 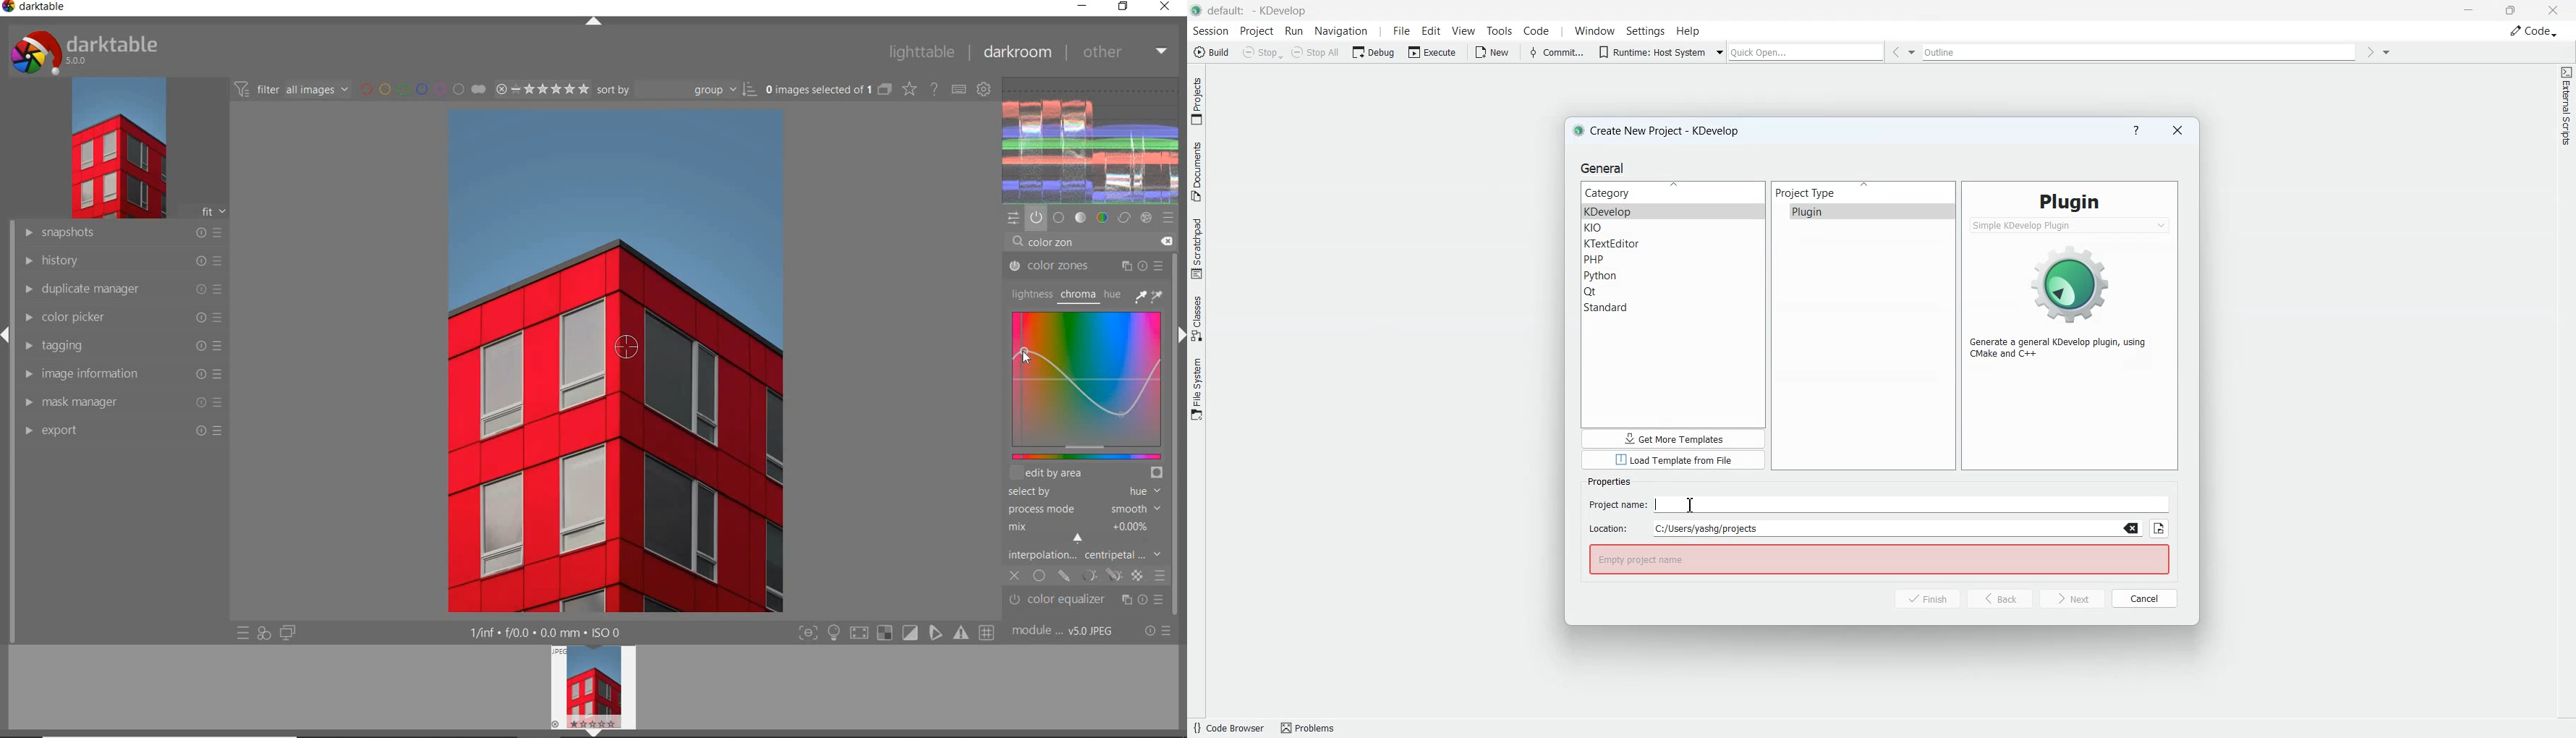 I want to click on dakroom, so click(x=1016, y=52).